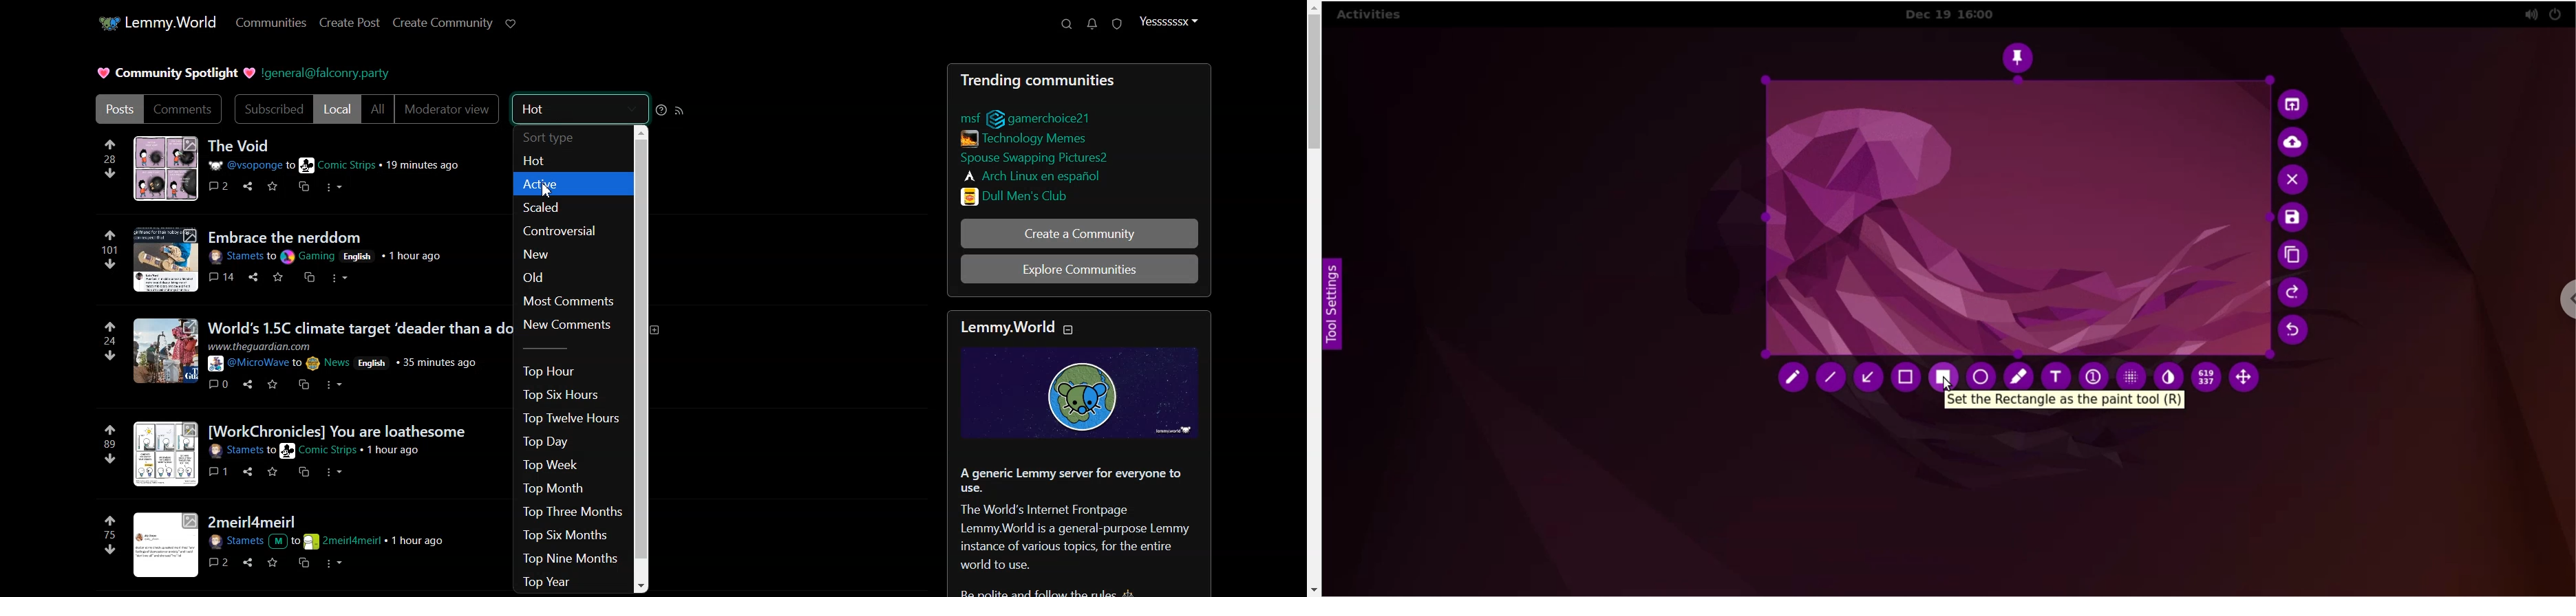  I want to click on Top Week, so click(567, 464).